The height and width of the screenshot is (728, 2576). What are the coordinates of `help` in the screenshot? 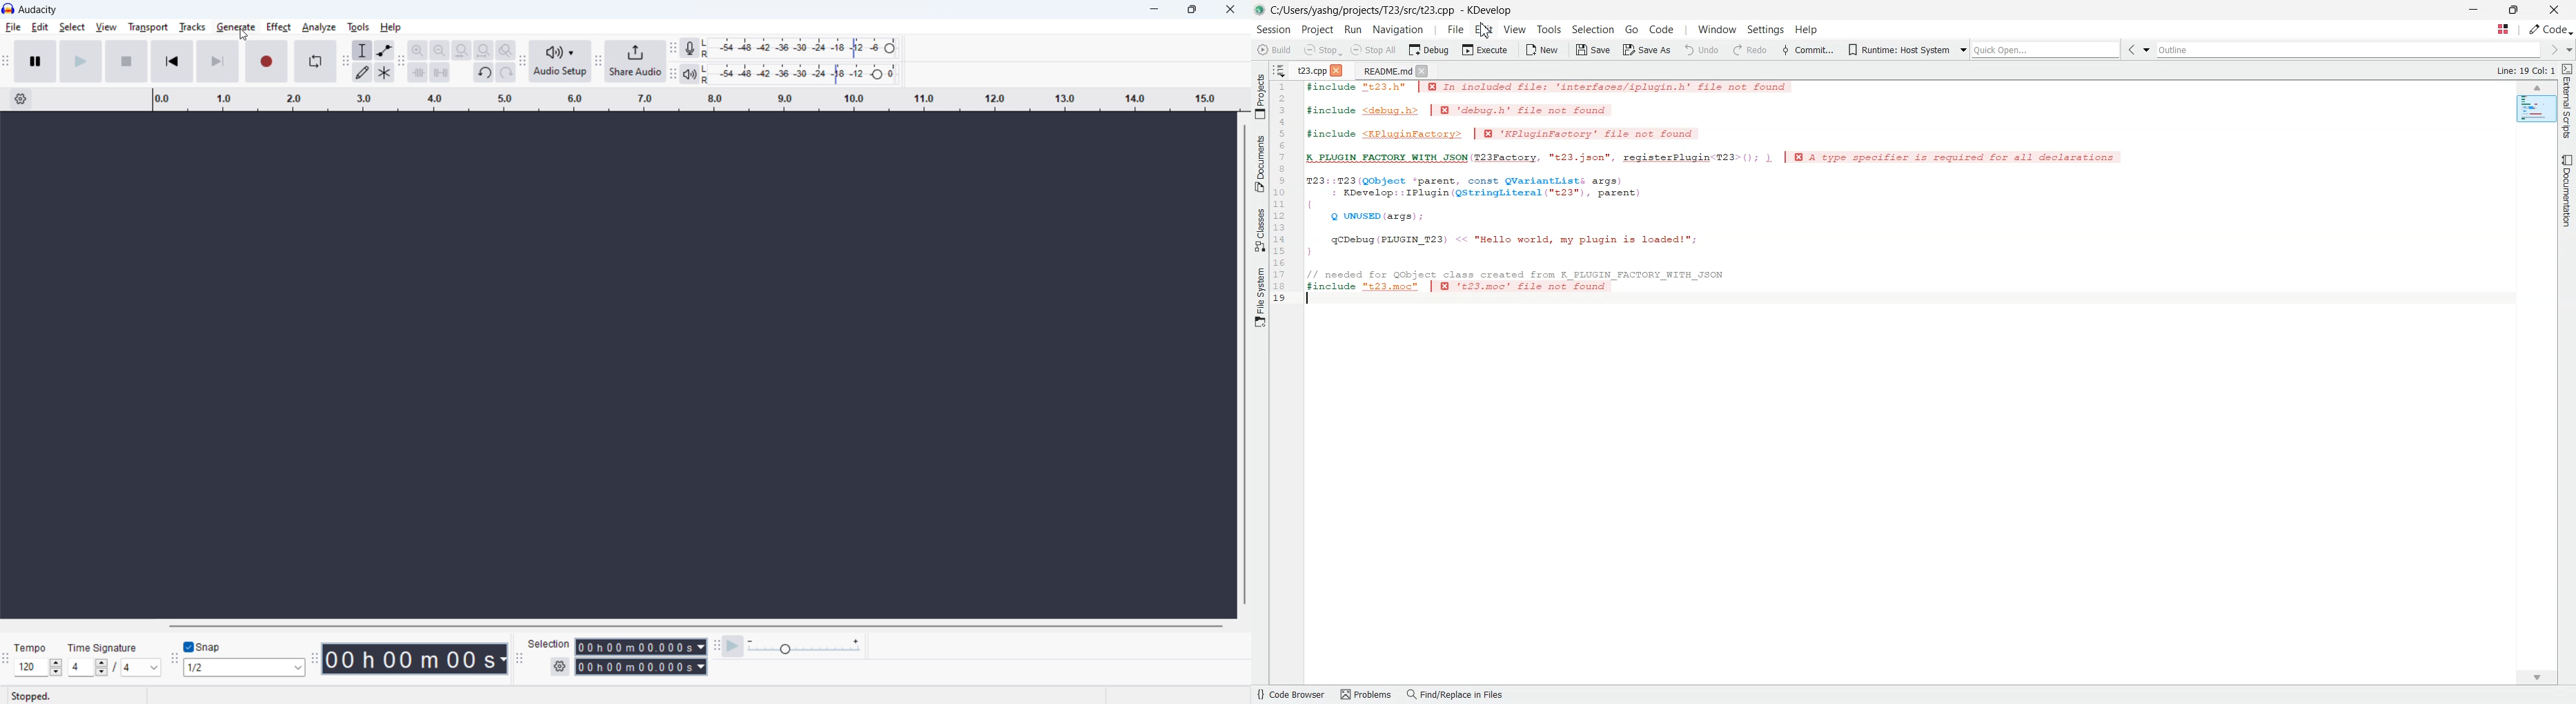 It's located at (390, 27).